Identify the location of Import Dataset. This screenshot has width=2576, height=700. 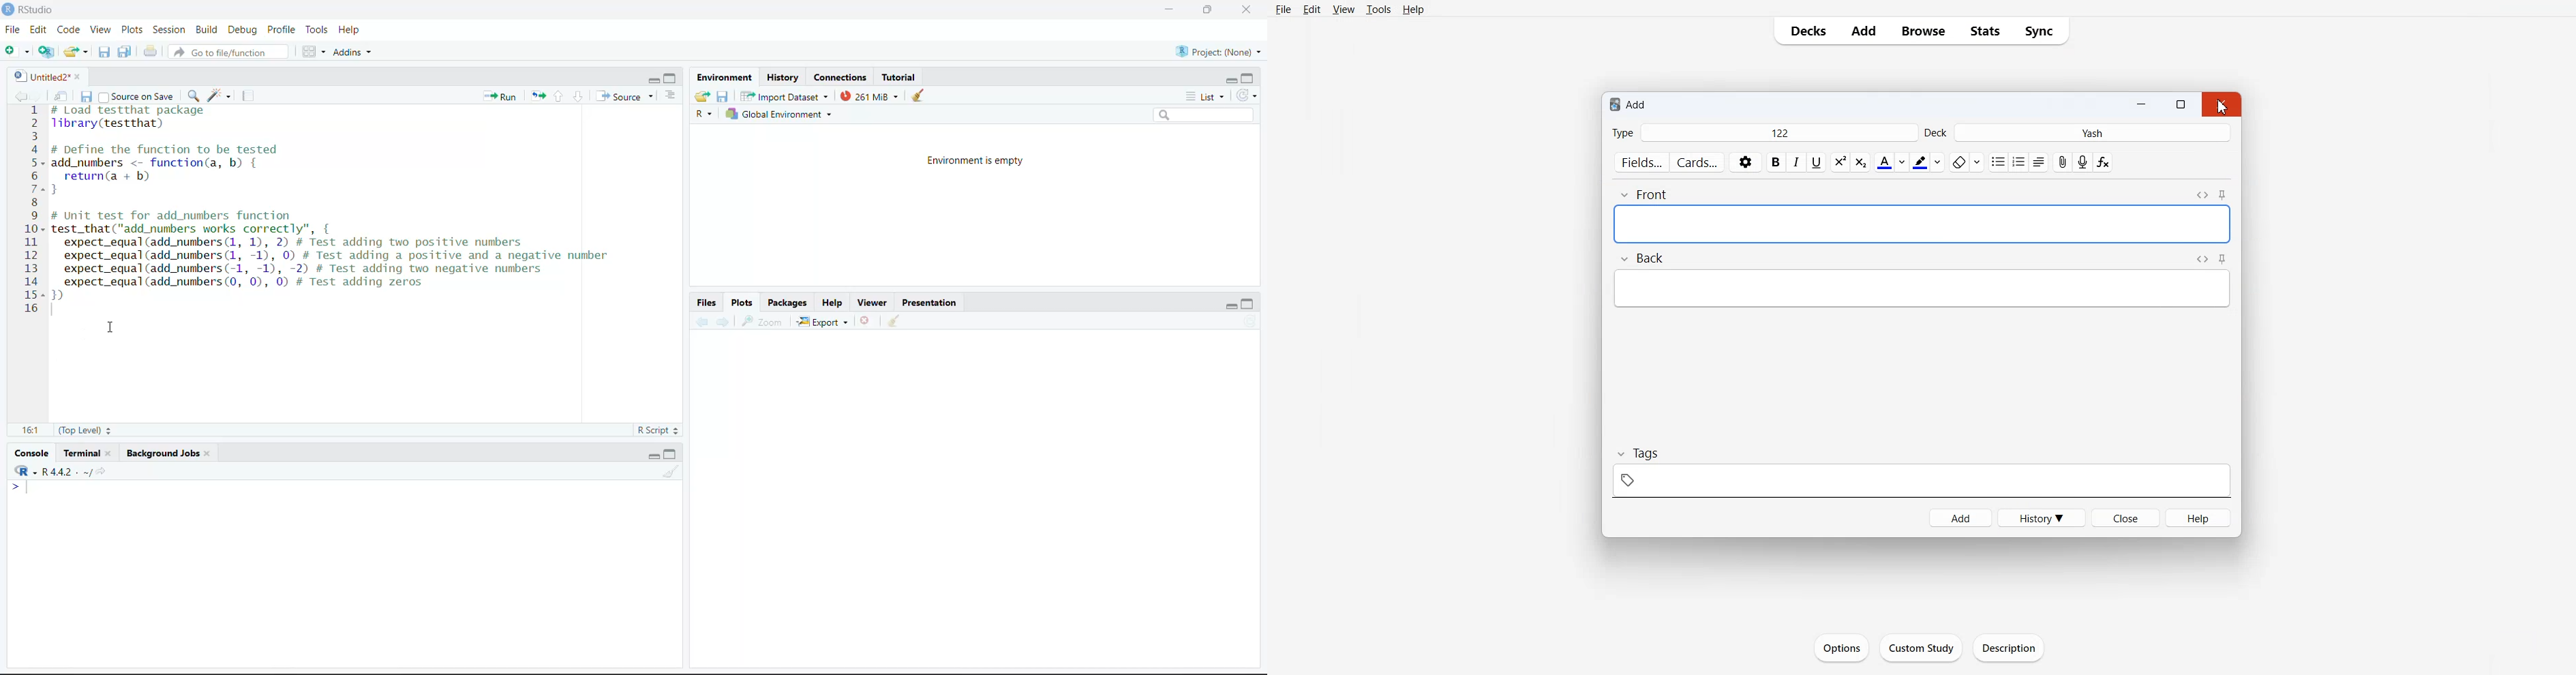
(785, 96).